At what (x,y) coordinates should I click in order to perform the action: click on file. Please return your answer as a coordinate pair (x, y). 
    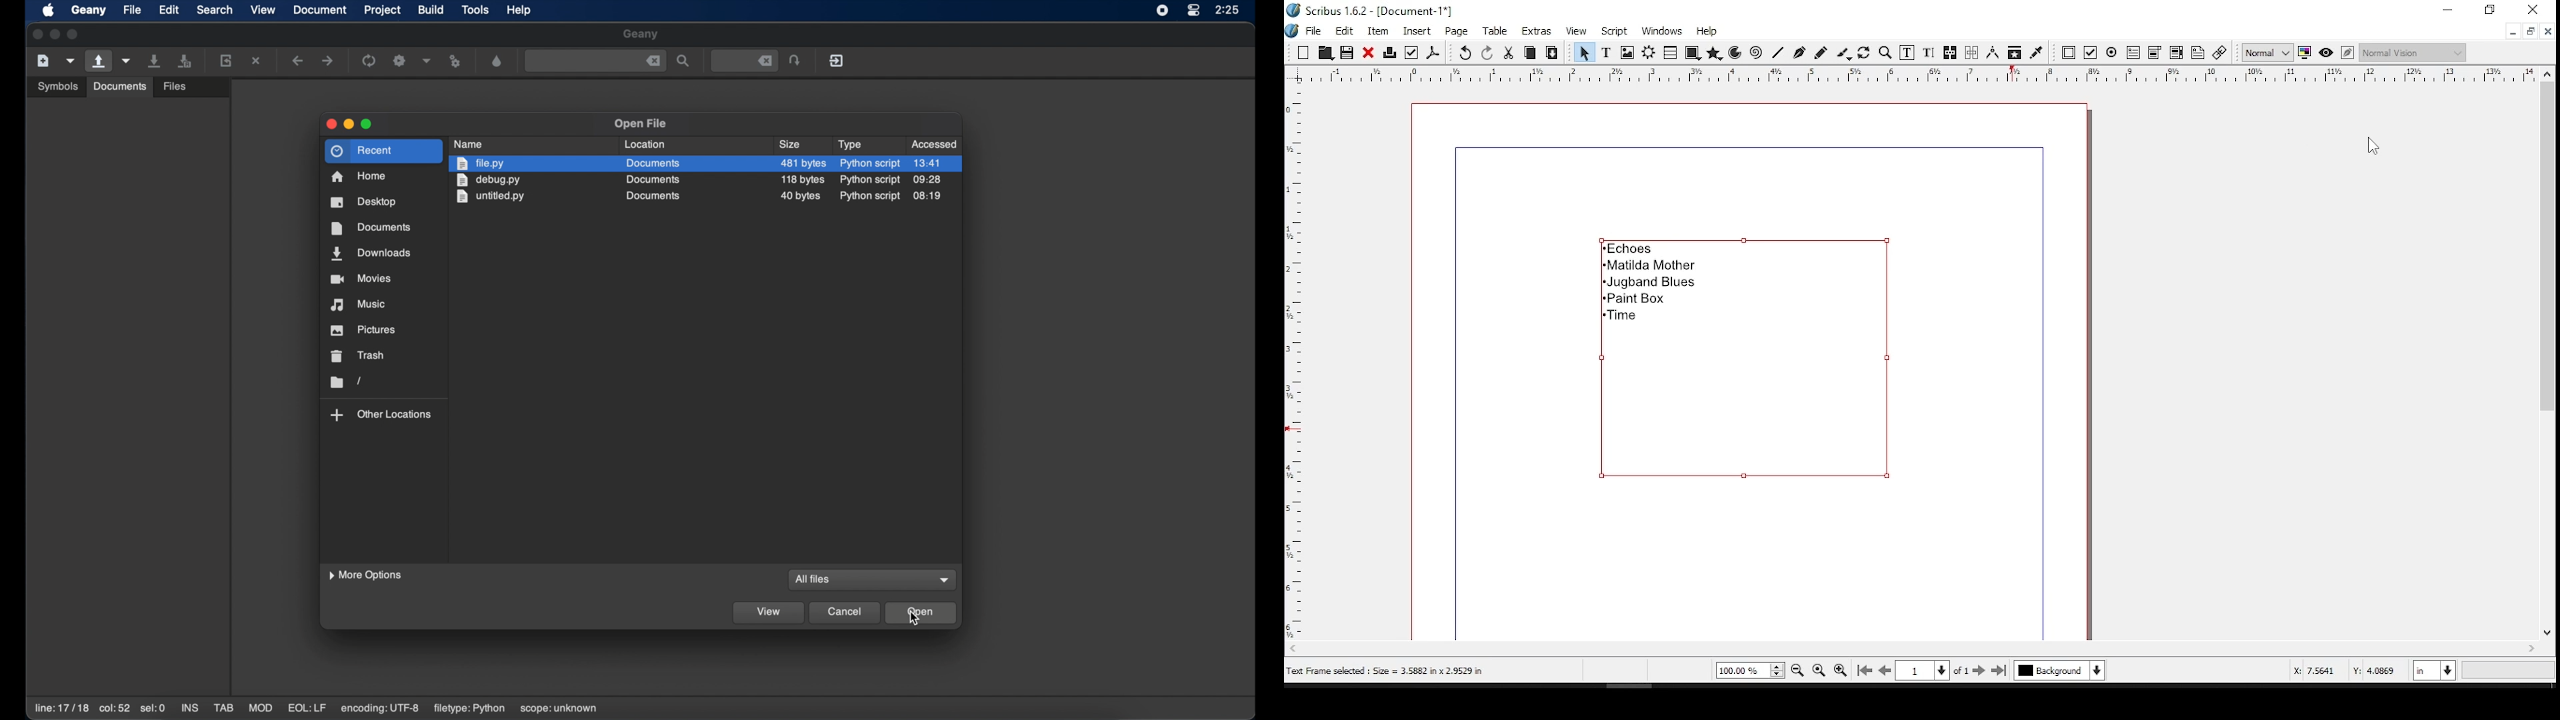
    Looking at the image, I should click on (1316, 30).